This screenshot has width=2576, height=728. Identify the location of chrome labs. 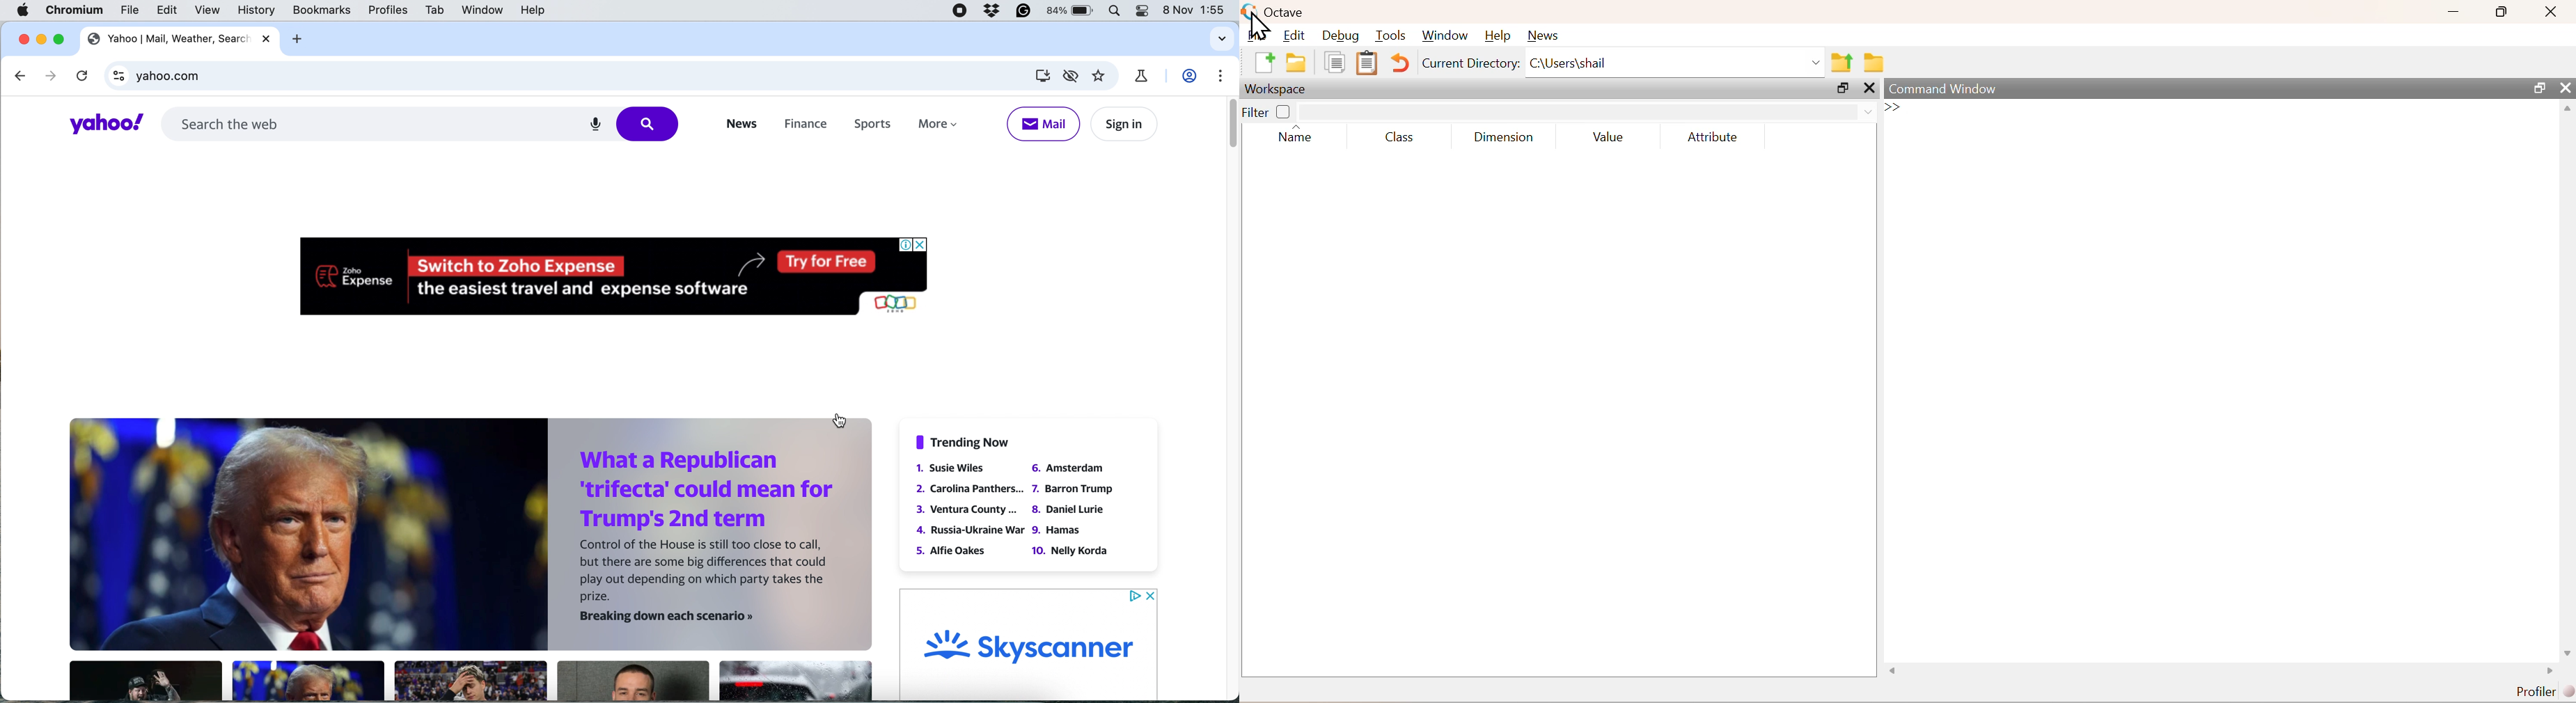
(1146, 78).